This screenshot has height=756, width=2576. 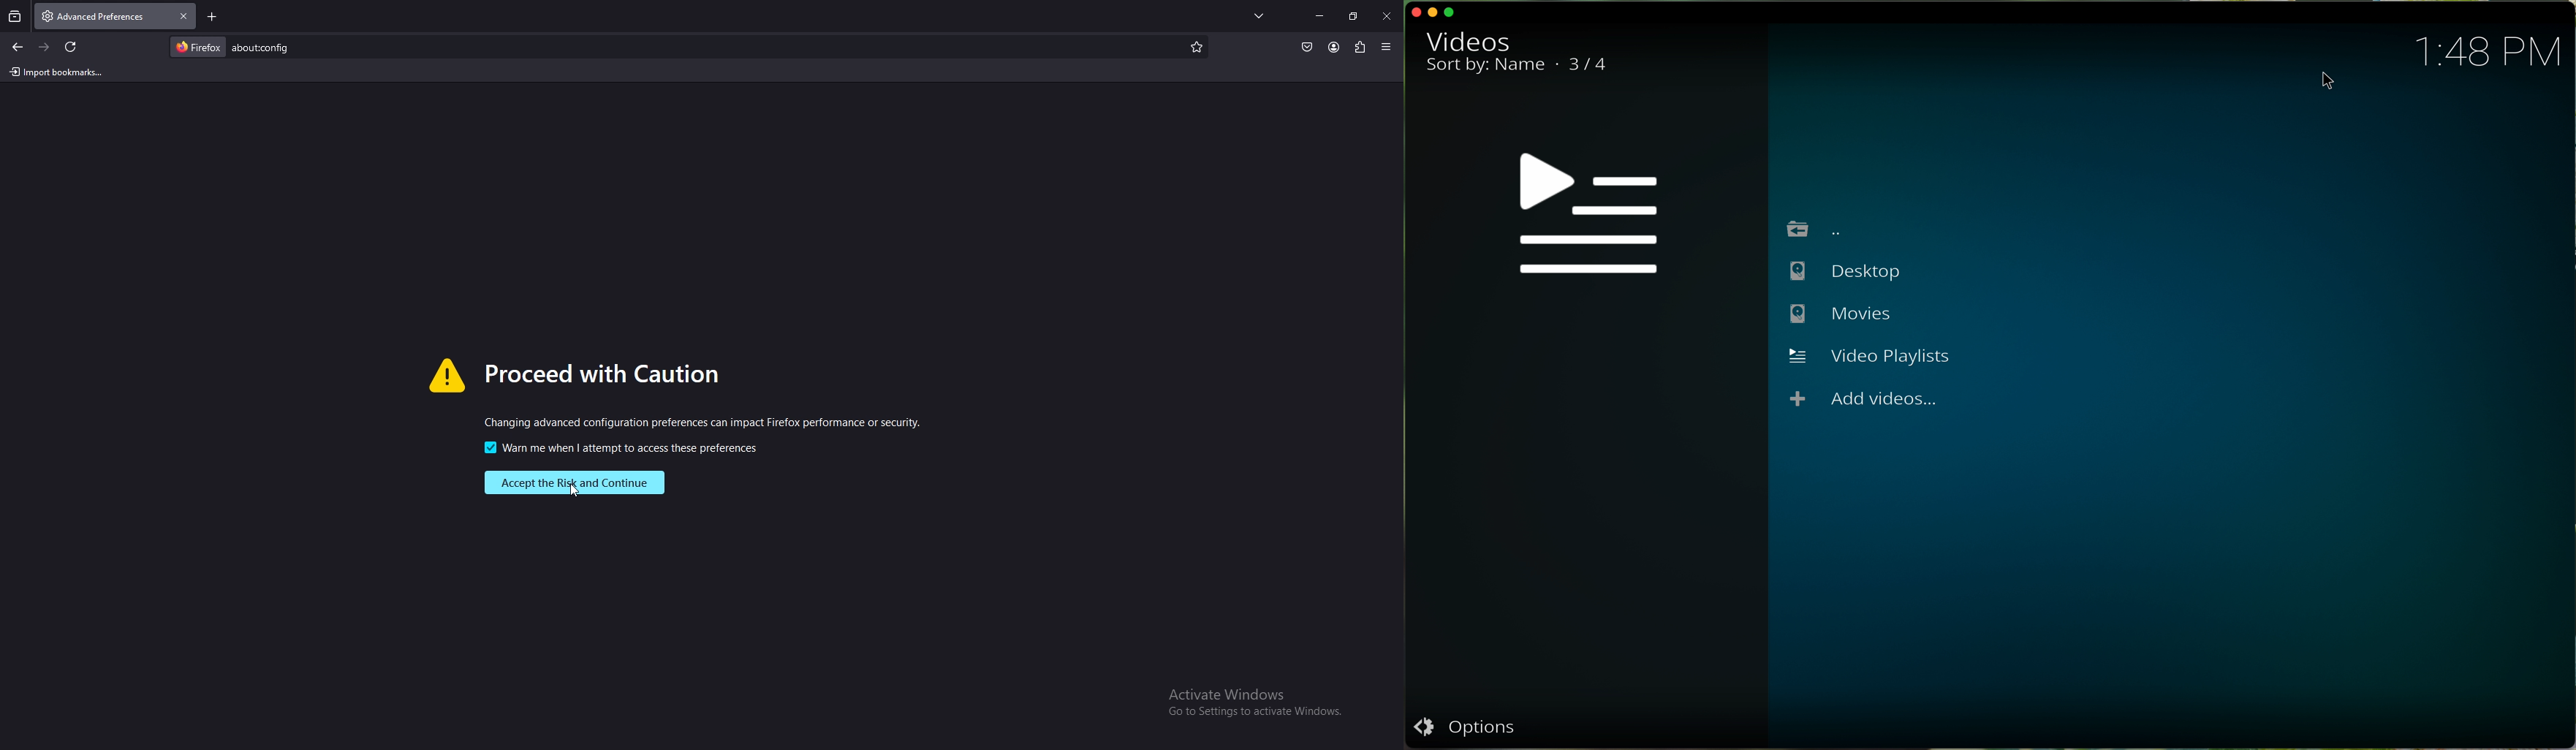 I want to click on resize, so click(x=1354, y=16).